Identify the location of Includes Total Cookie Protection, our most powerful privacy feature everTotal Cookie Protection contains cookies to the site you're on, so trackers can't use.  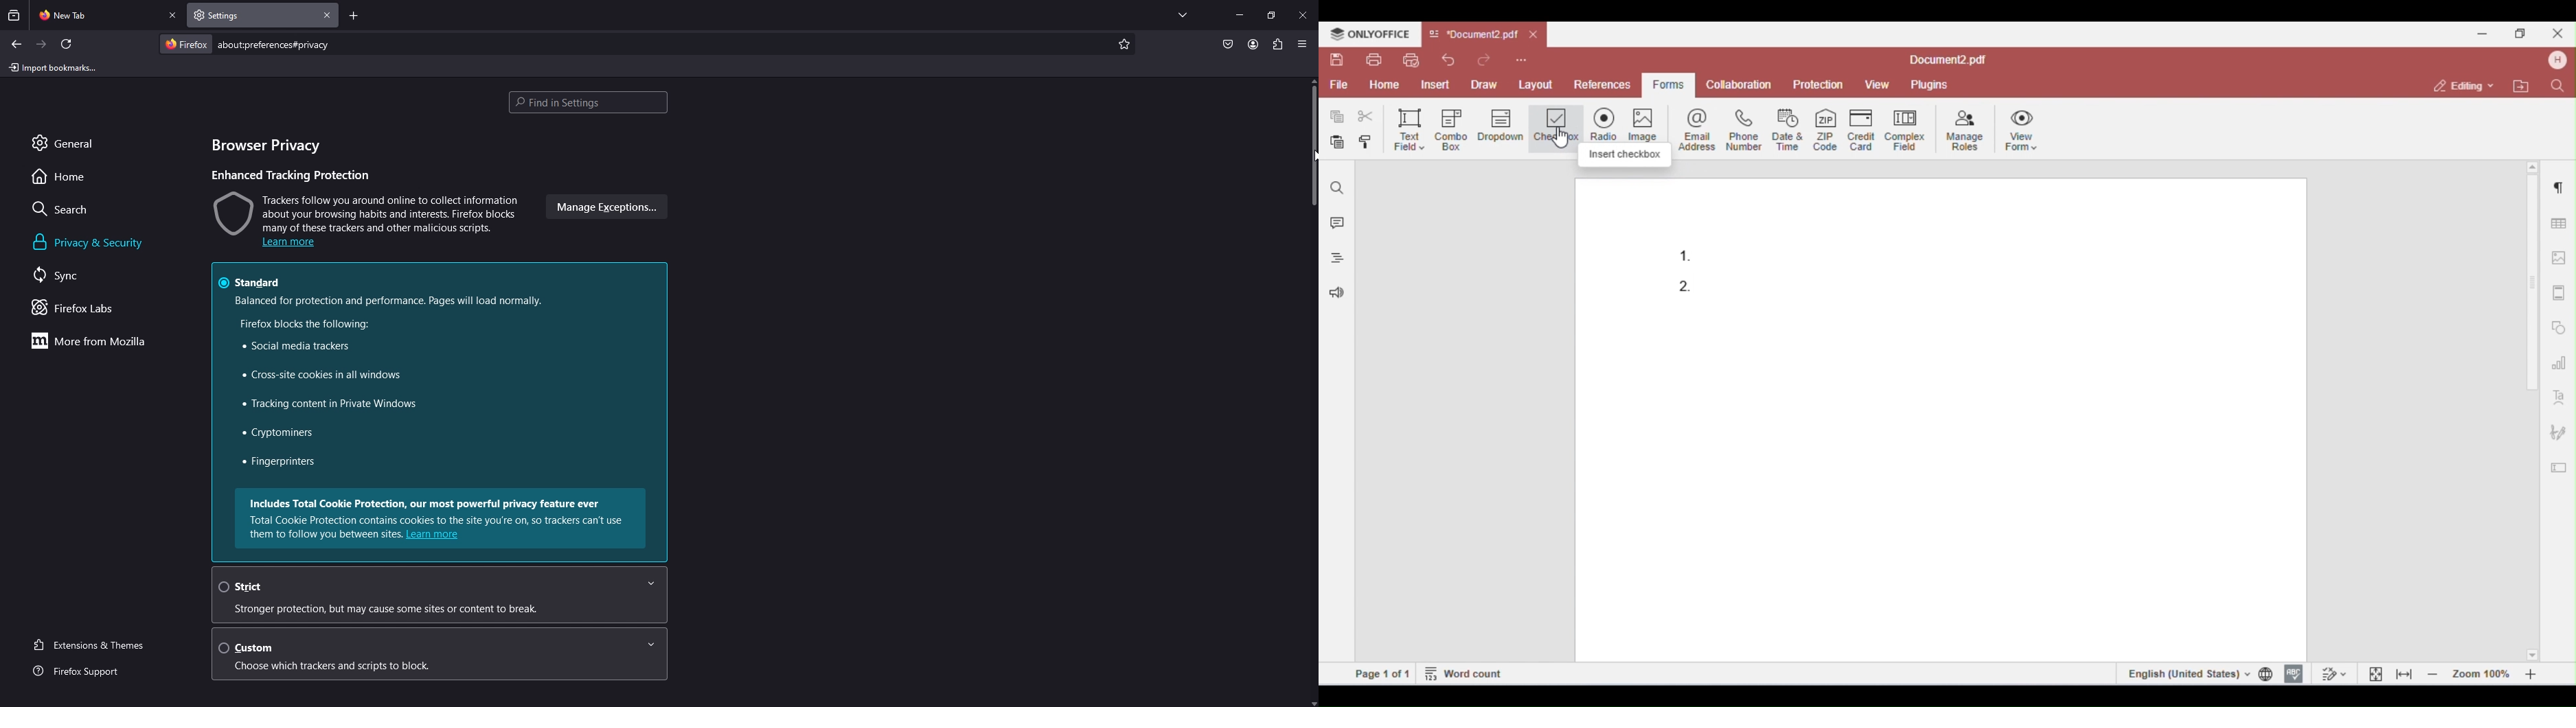
(440, 511).